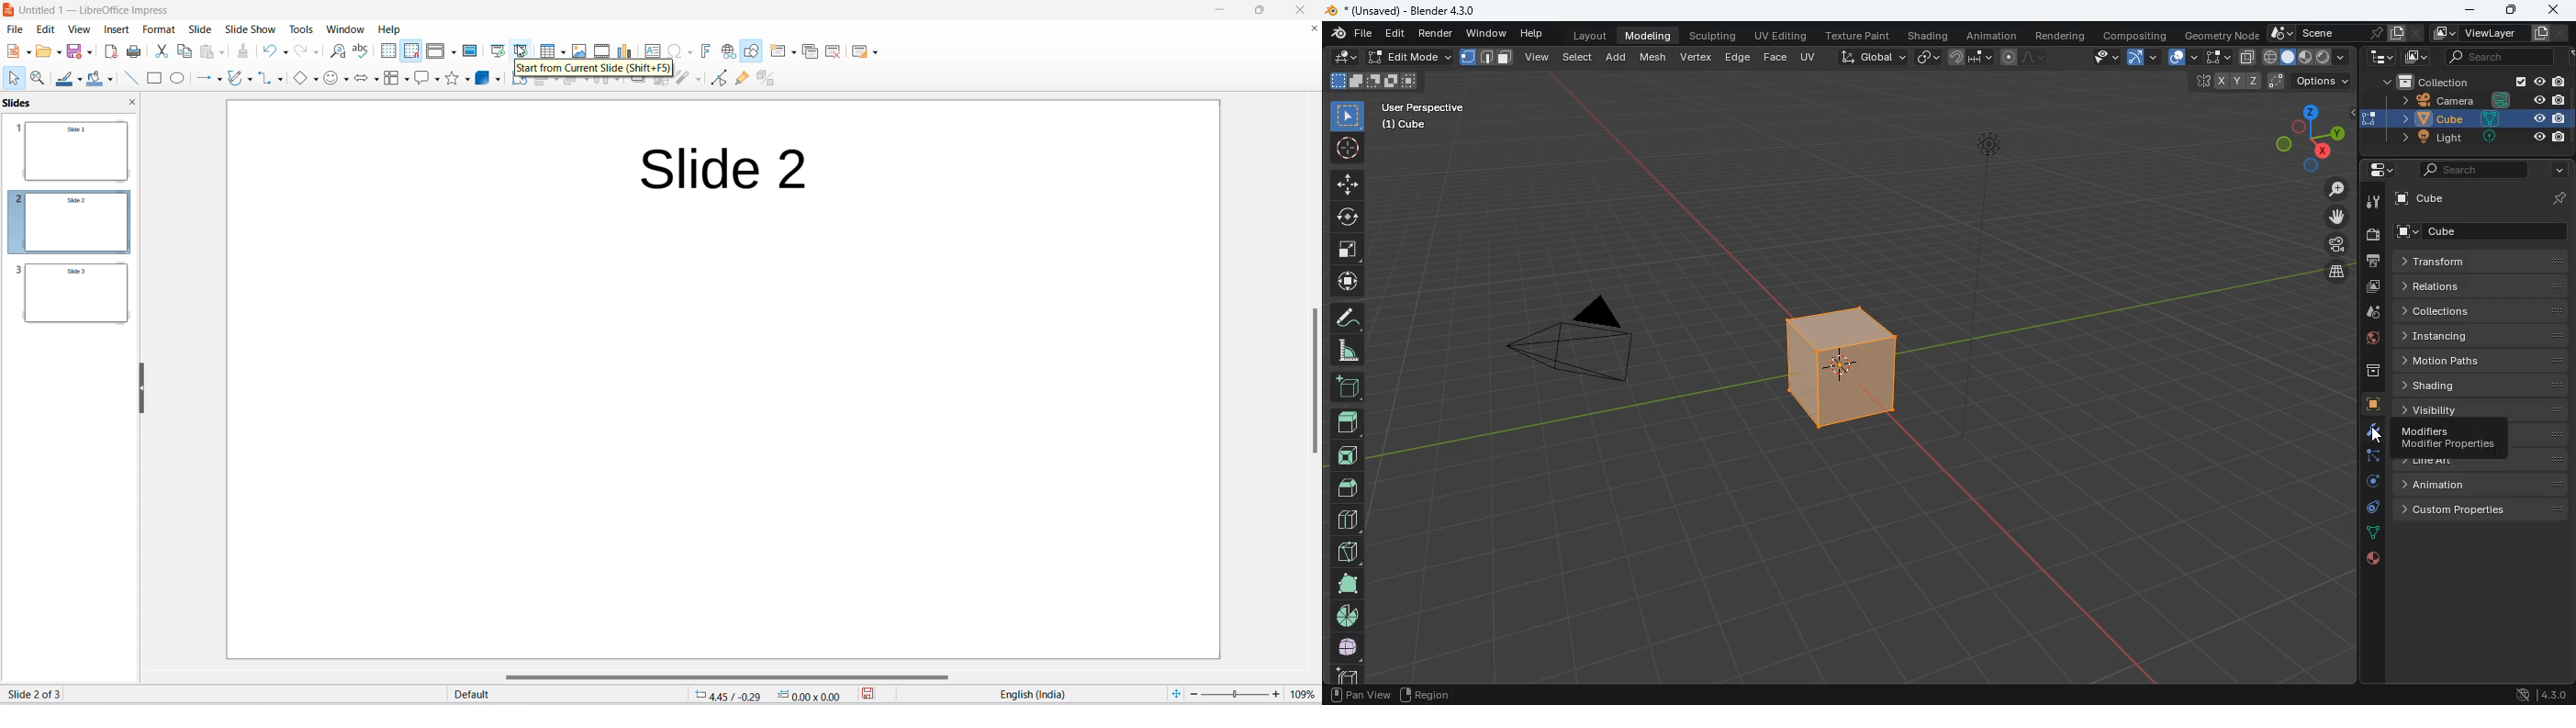 The width and height of the screenshot is (2576, 728). What do you see at coordinates (118, 31) in the screenshot?
I see `insert` at bounding box center [118, 31].